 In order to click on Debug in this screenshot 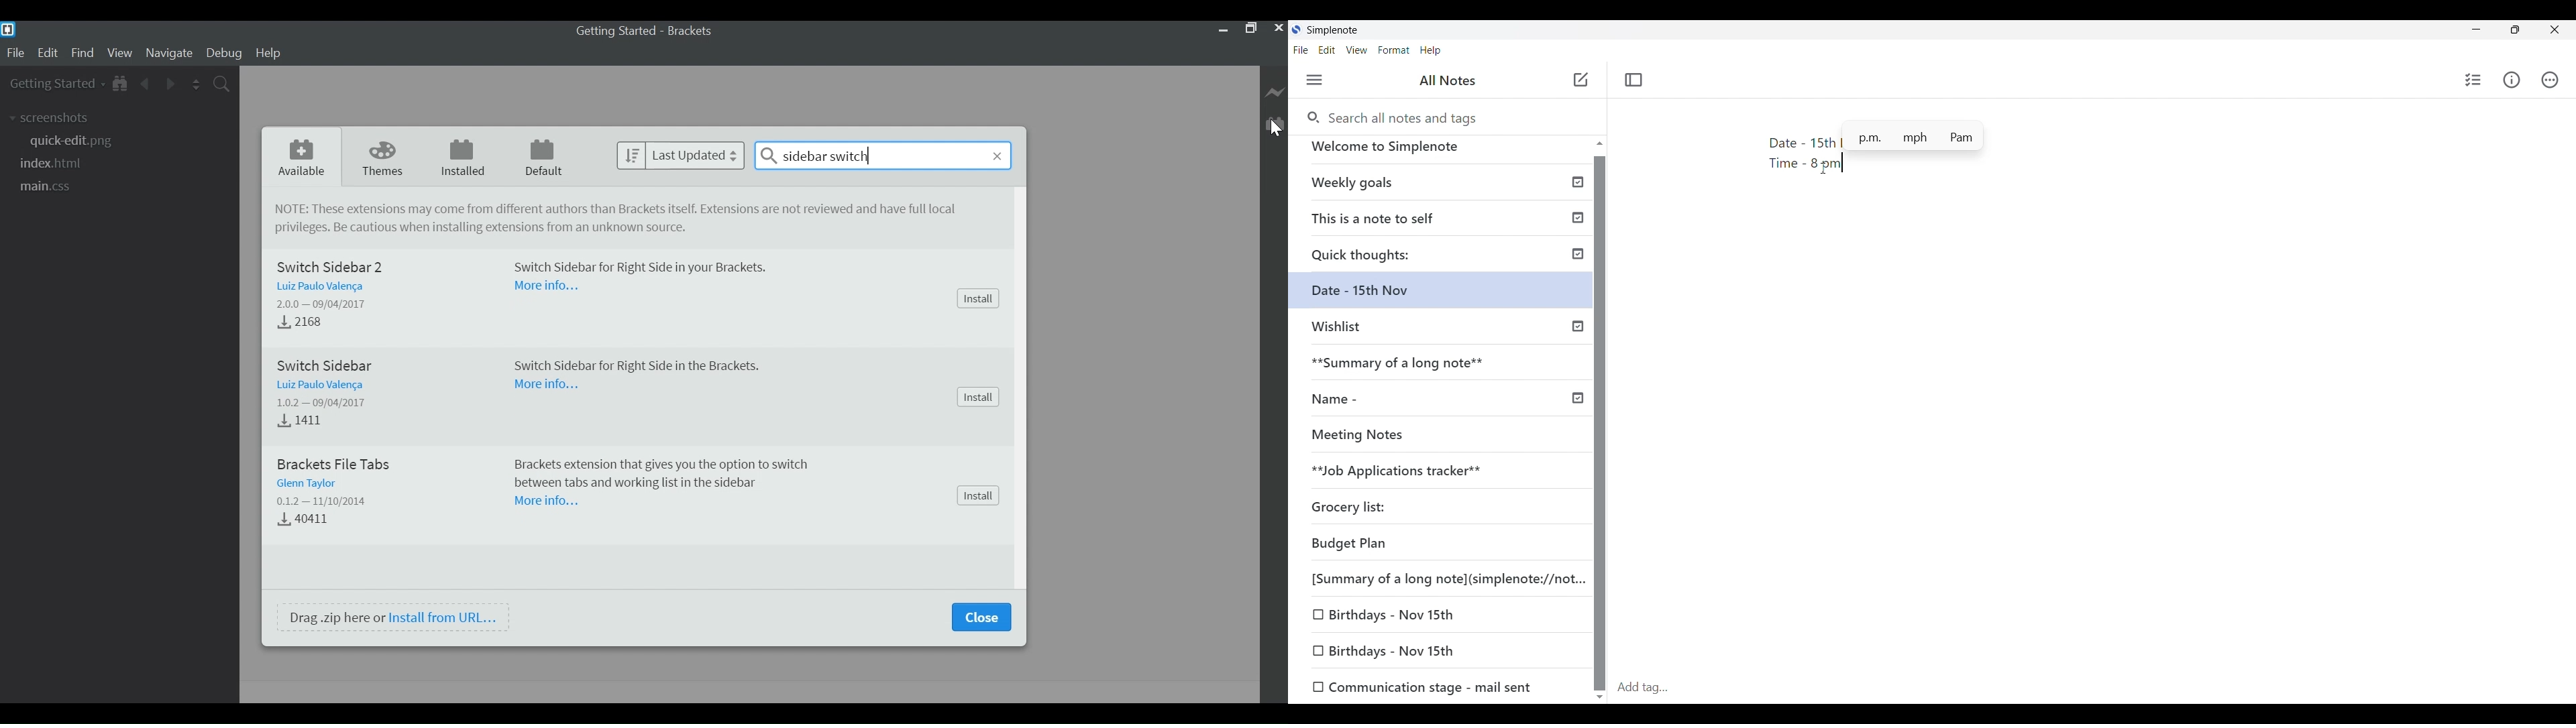, I will do `click(225, 54)`.